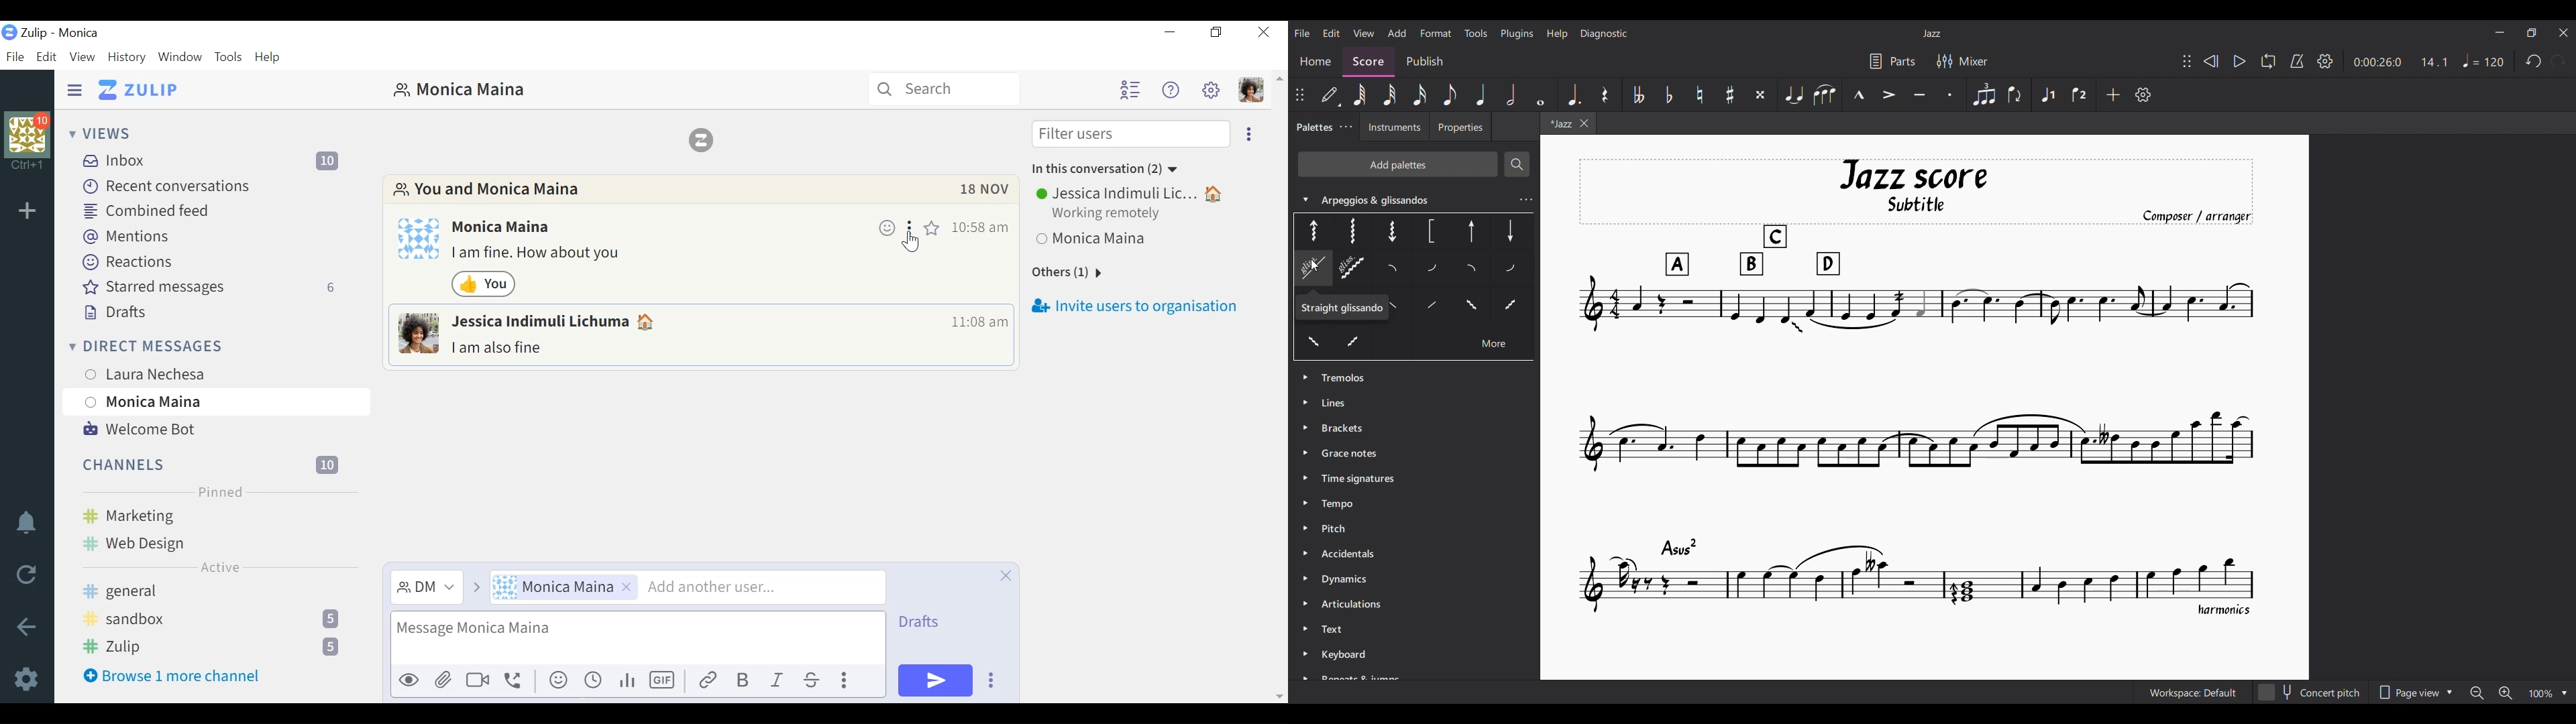  I want to click on Time, so click(975, 323).